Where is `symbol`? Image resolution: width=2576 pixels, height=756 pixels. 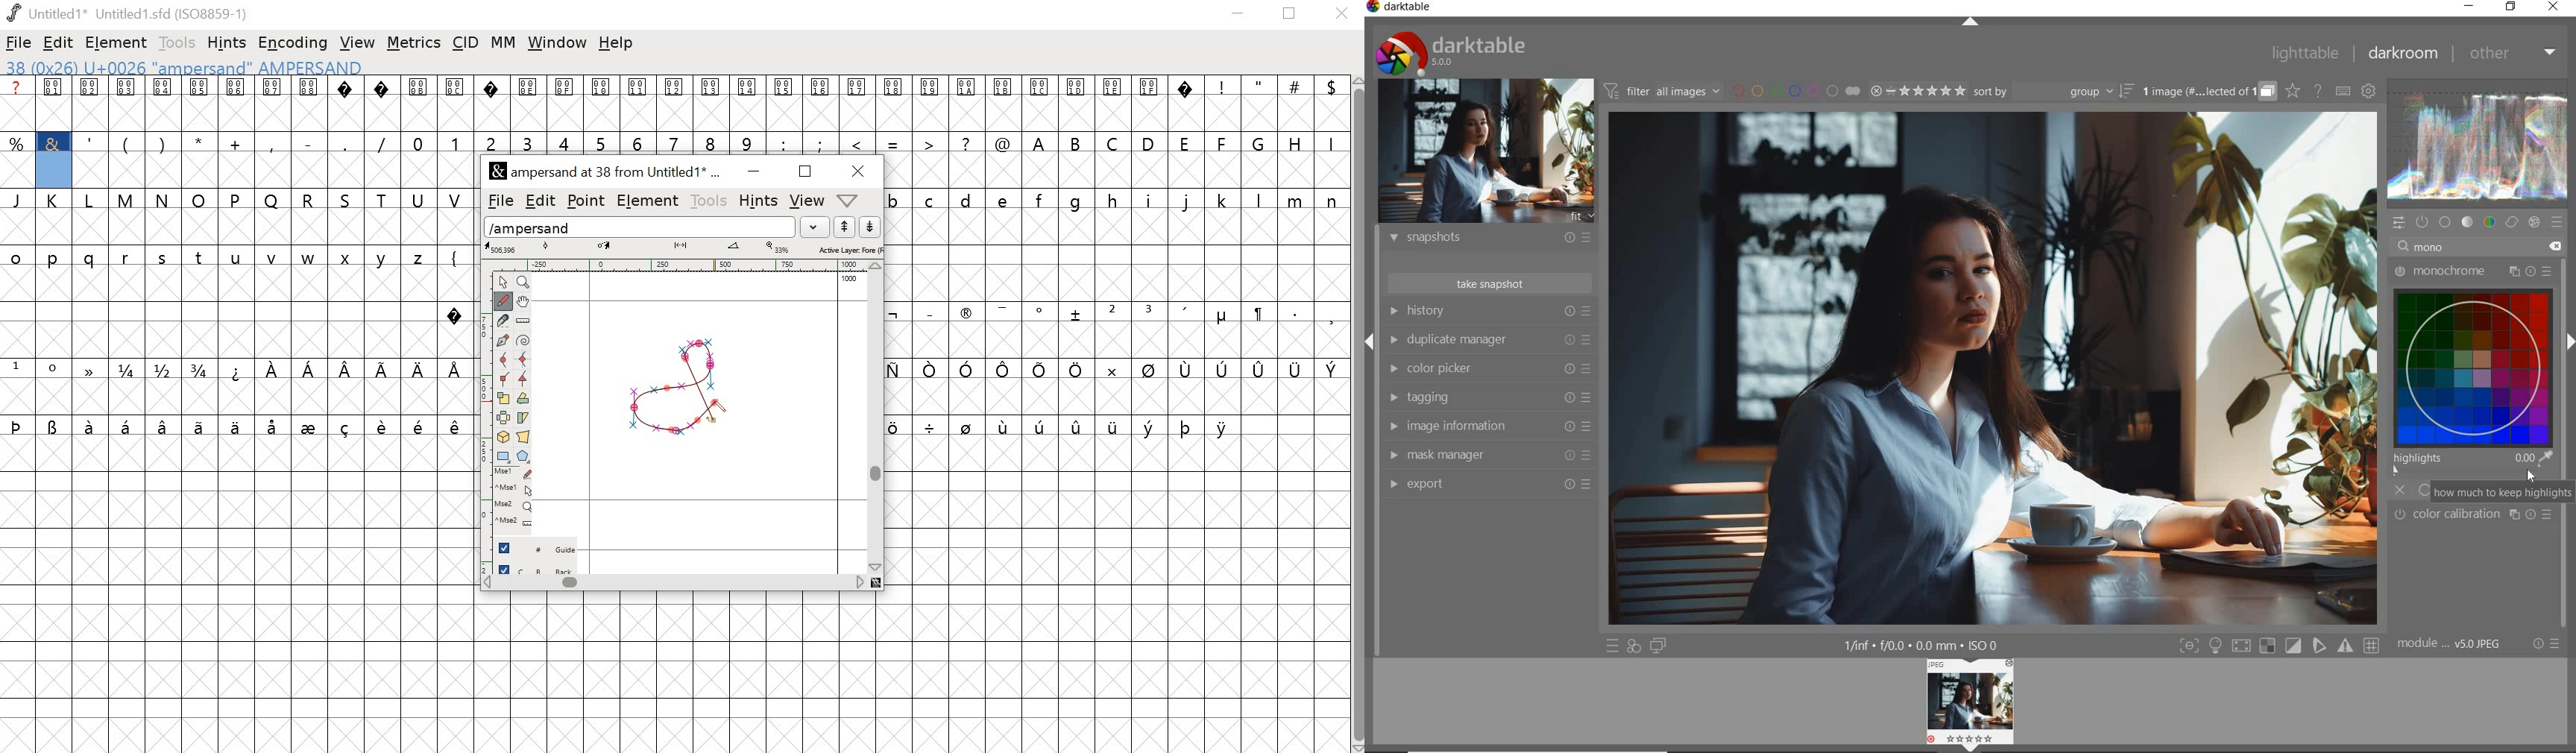
symbol is located at coordinates (383, 368).